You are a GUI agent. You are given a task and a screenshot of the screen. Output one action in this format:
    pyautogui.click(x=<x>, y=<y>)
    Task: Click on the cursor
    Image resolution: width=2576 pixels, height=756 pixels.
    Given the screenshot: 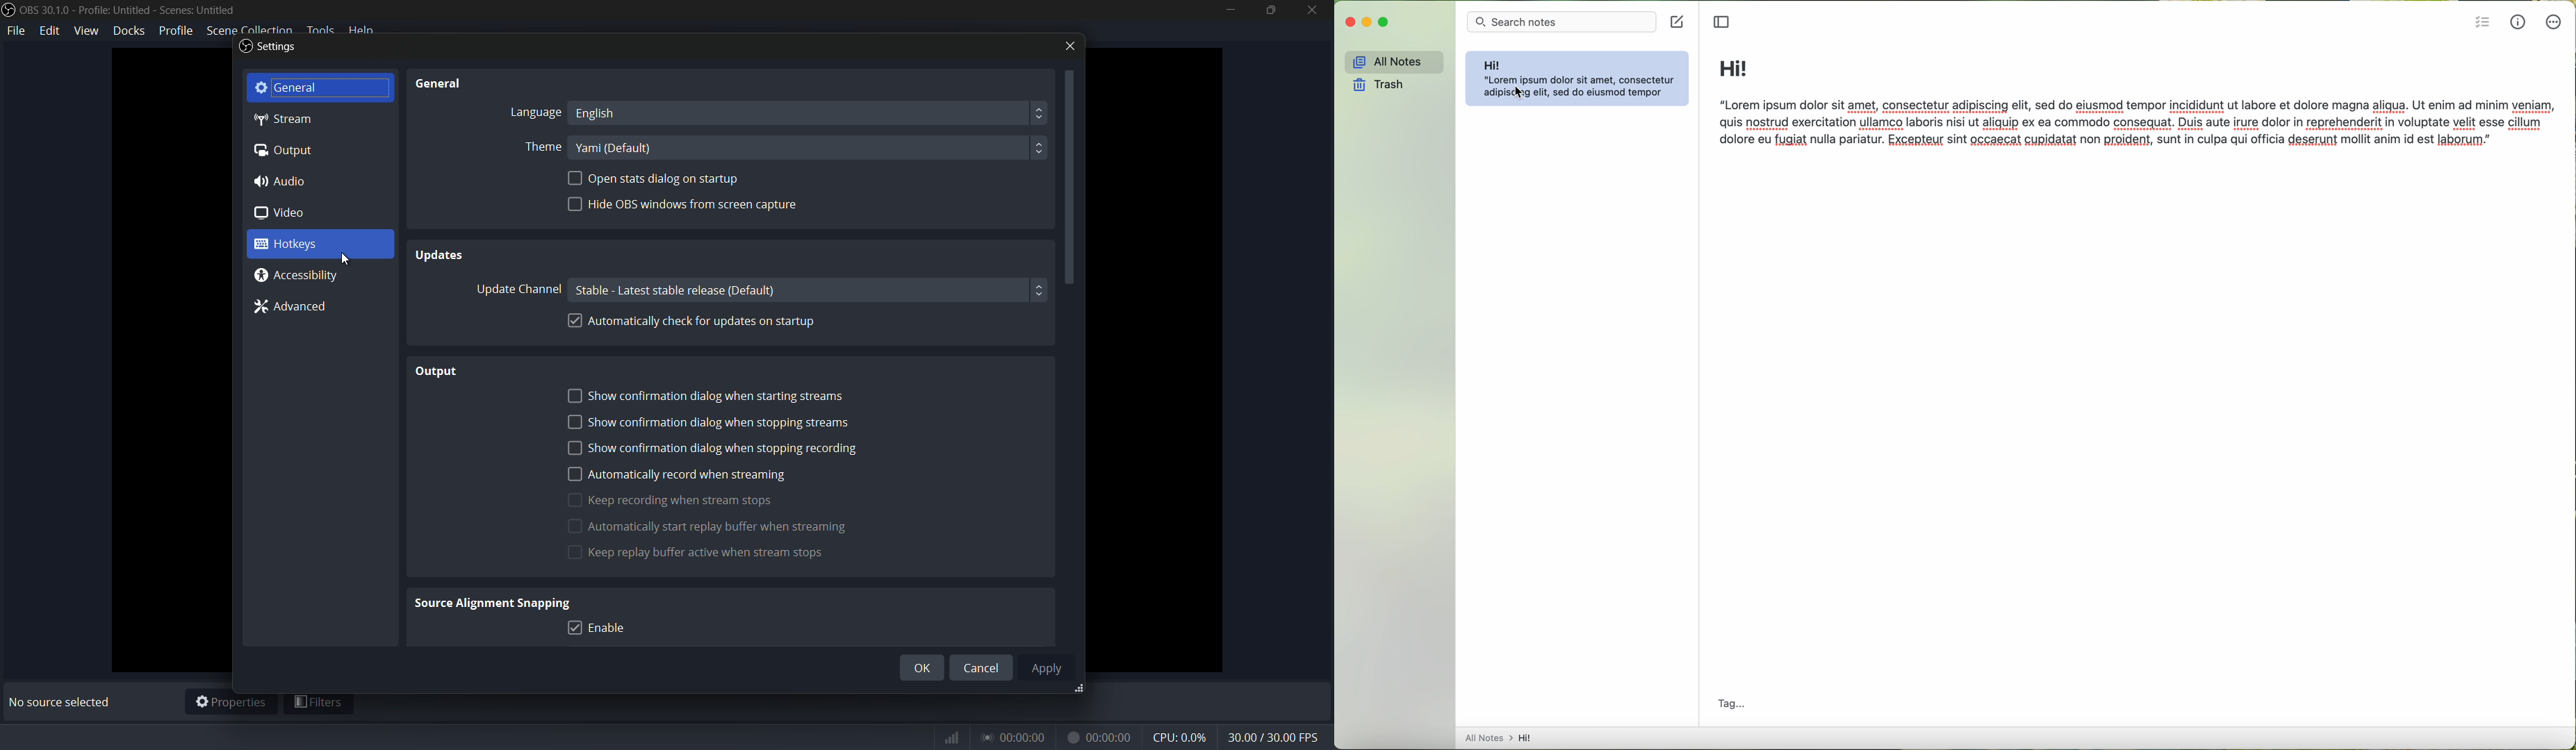 What is the action you would take?
    pyautogui.click(x=1518, y=93)
    